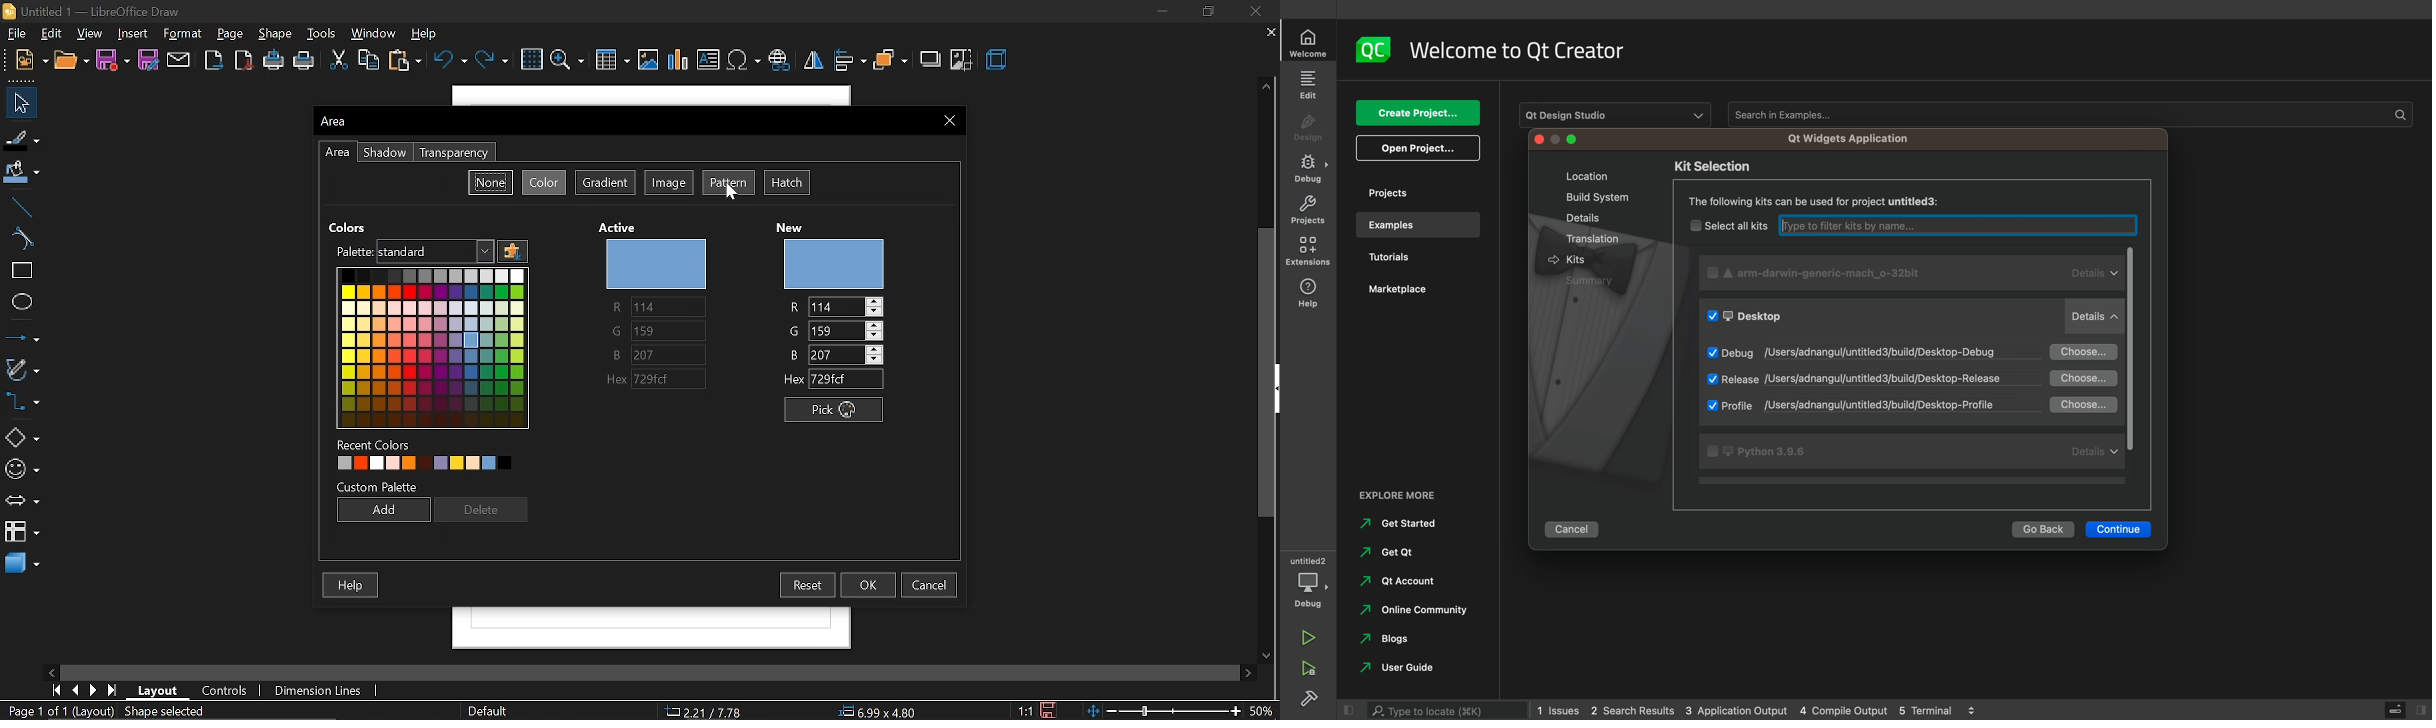 This screenshot has height=728, width=2436. Describe the element at coordinates (2068, 114) in the screenshot. I see `Search in examples` at that location.